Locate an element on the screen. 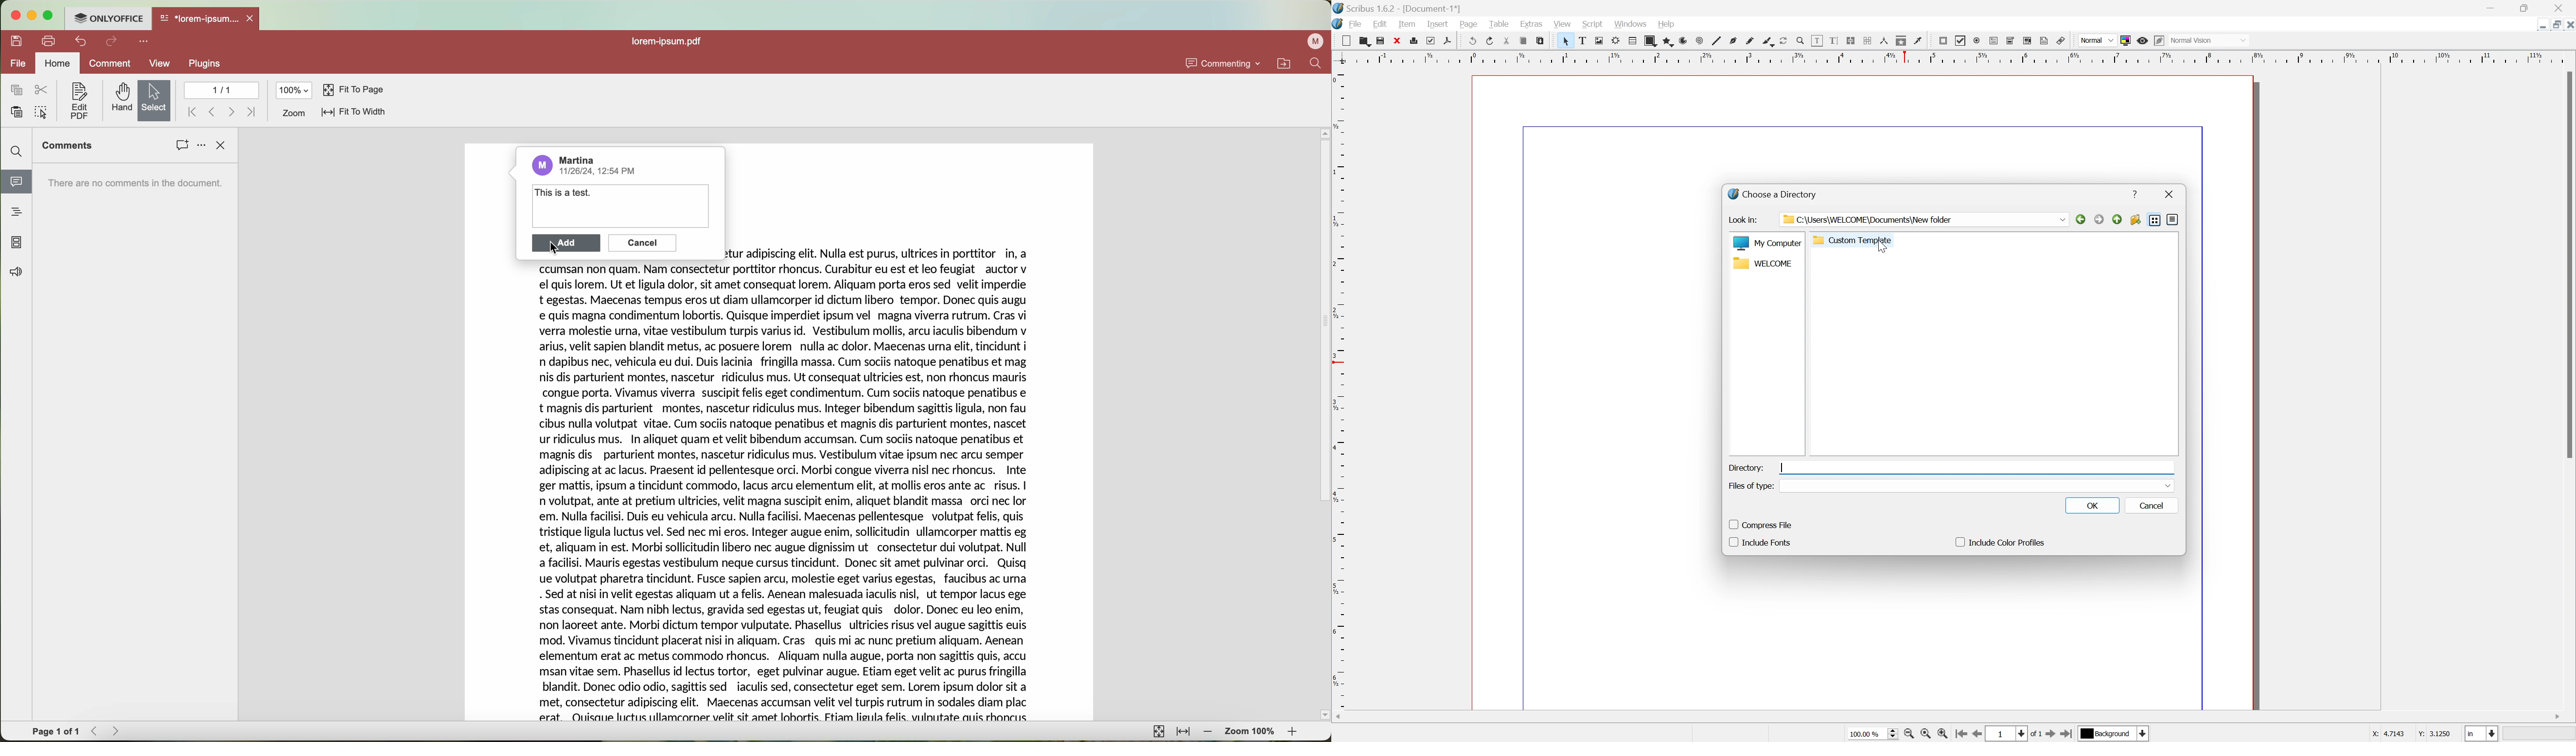 The height and width of the screenshot is (756, 2576). copy item properties is located at coordinates (1901, 40).